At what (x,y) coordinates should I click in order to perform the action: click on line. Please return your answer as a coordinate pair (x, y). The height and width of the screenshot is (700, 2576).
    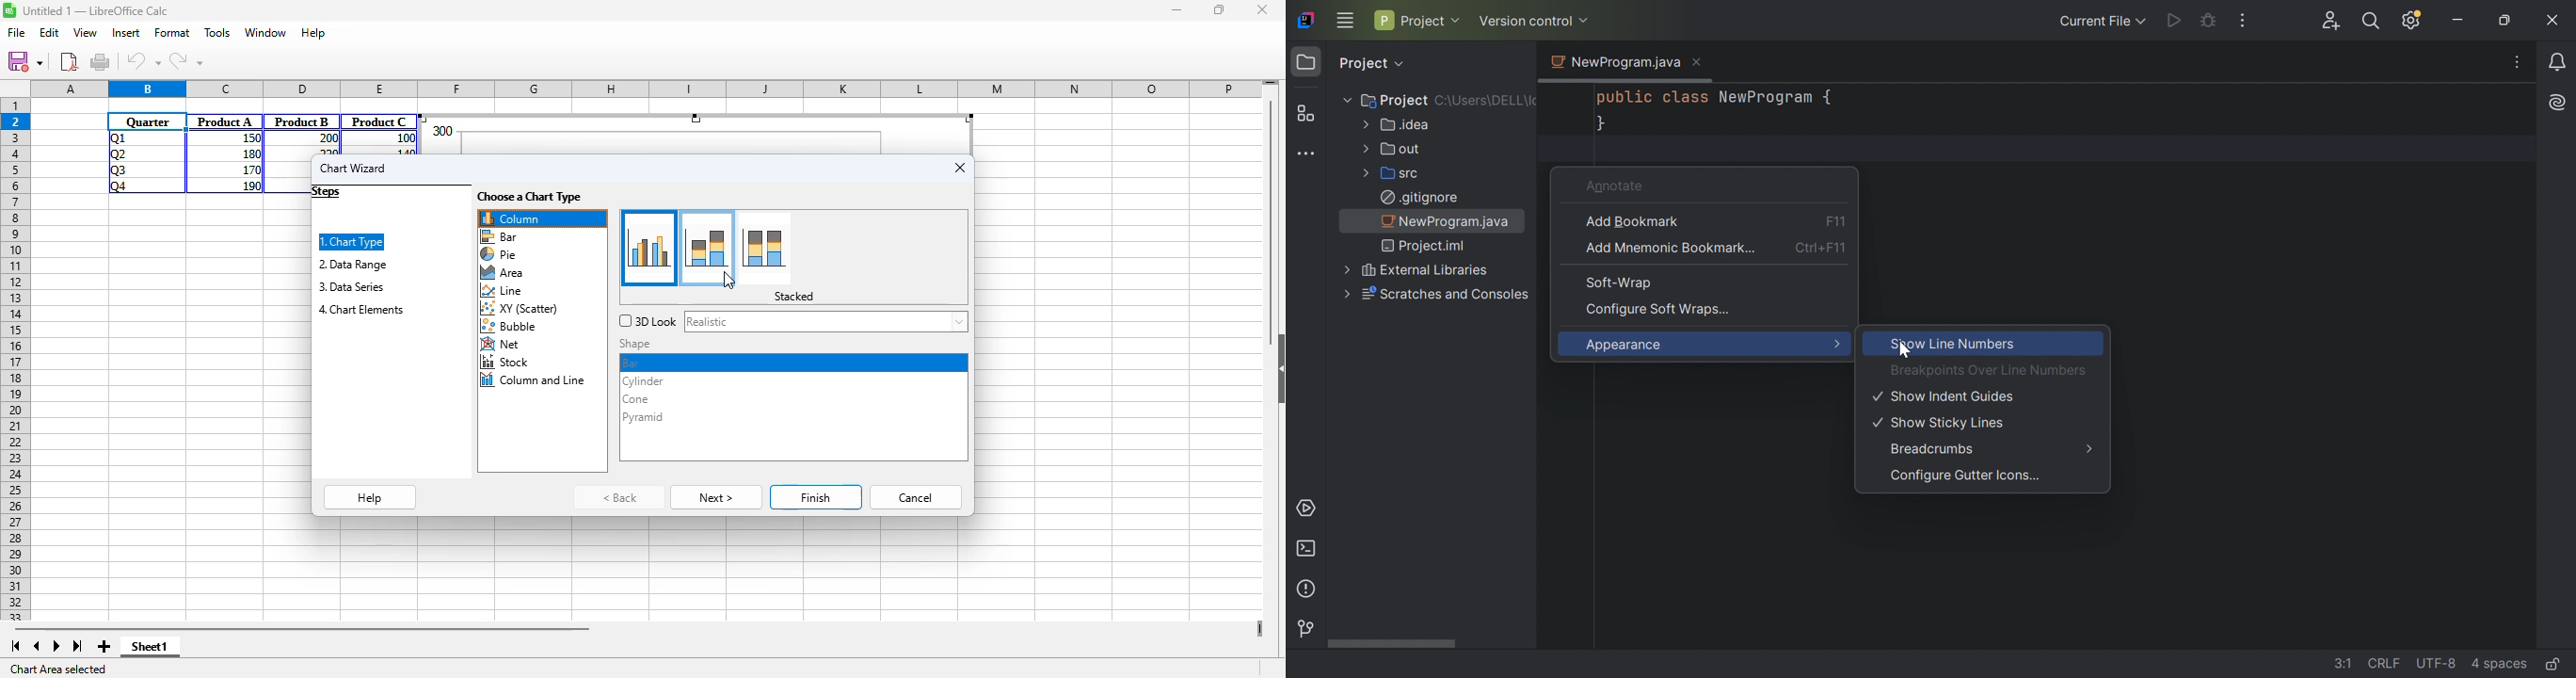
    Looking at the image, I should click on (503, 291).